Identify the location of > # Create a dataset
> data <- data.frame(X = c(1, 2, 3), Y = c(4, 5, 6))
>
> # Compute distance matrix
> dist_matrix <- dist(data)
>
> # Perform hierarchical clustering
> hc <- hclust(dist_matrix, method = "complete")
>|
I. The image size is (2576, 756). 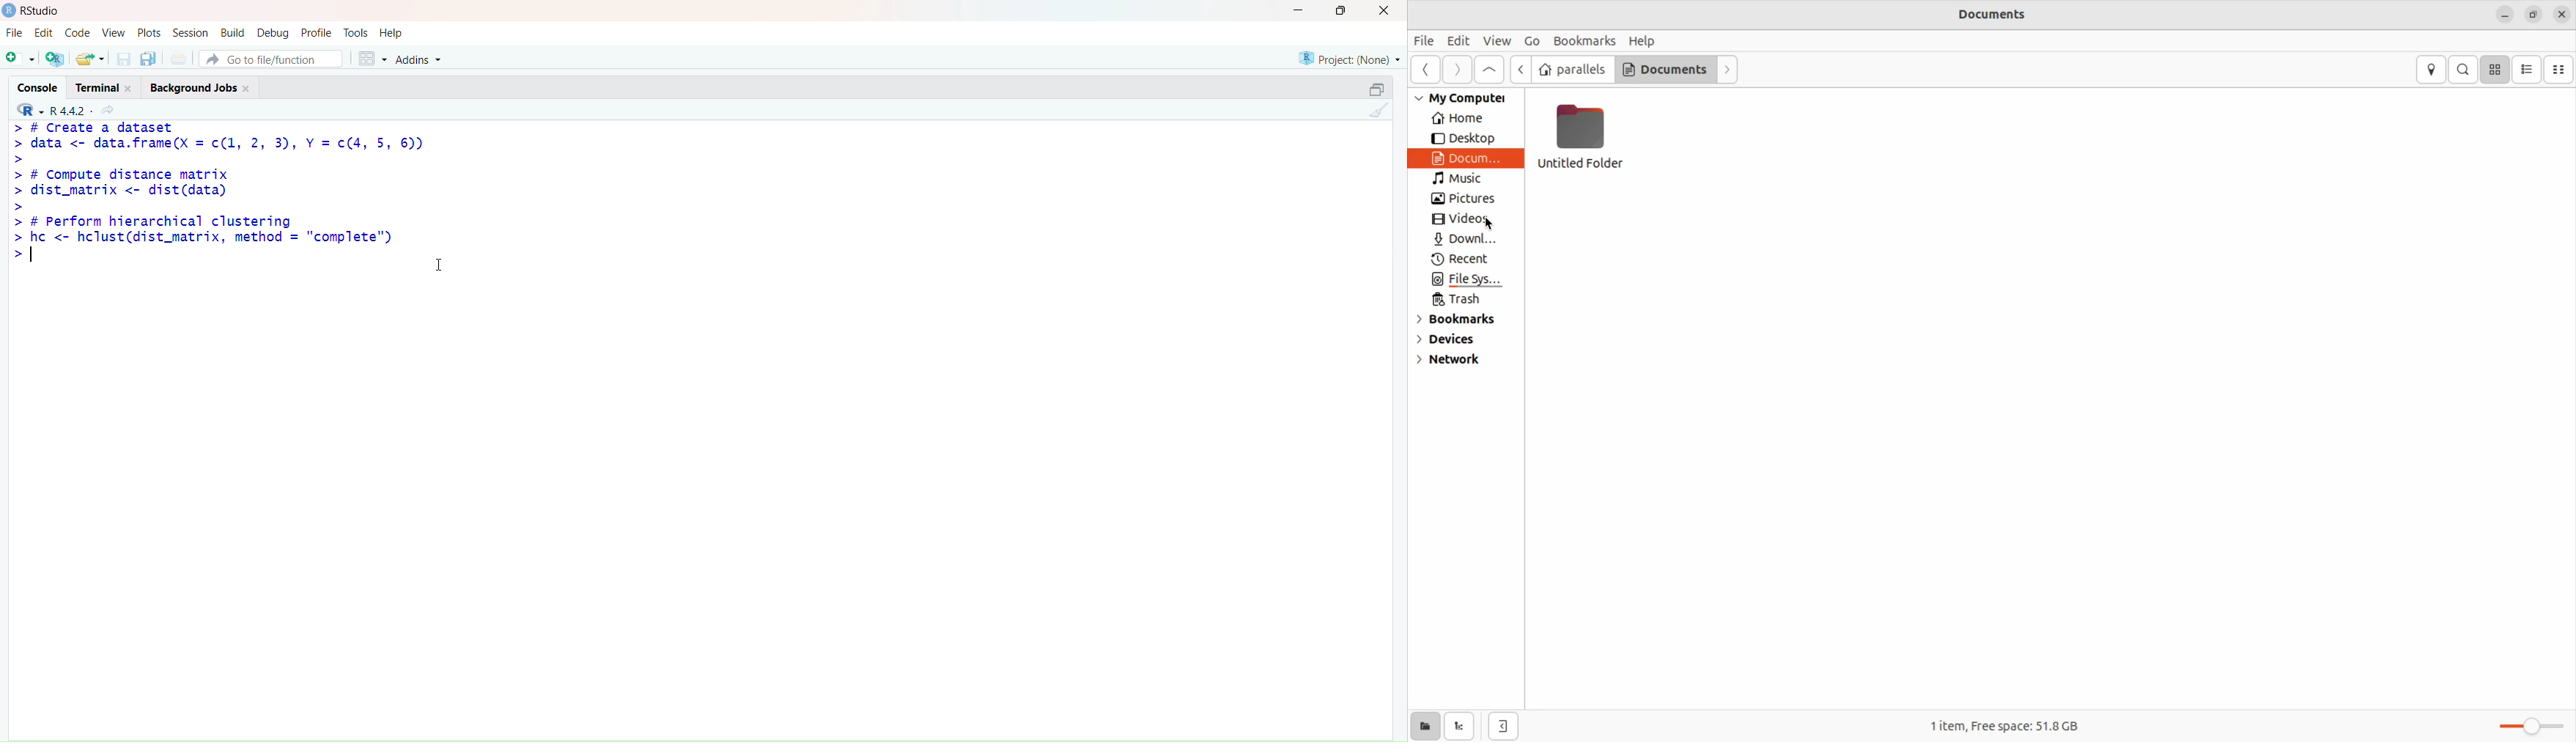
(233, 210).